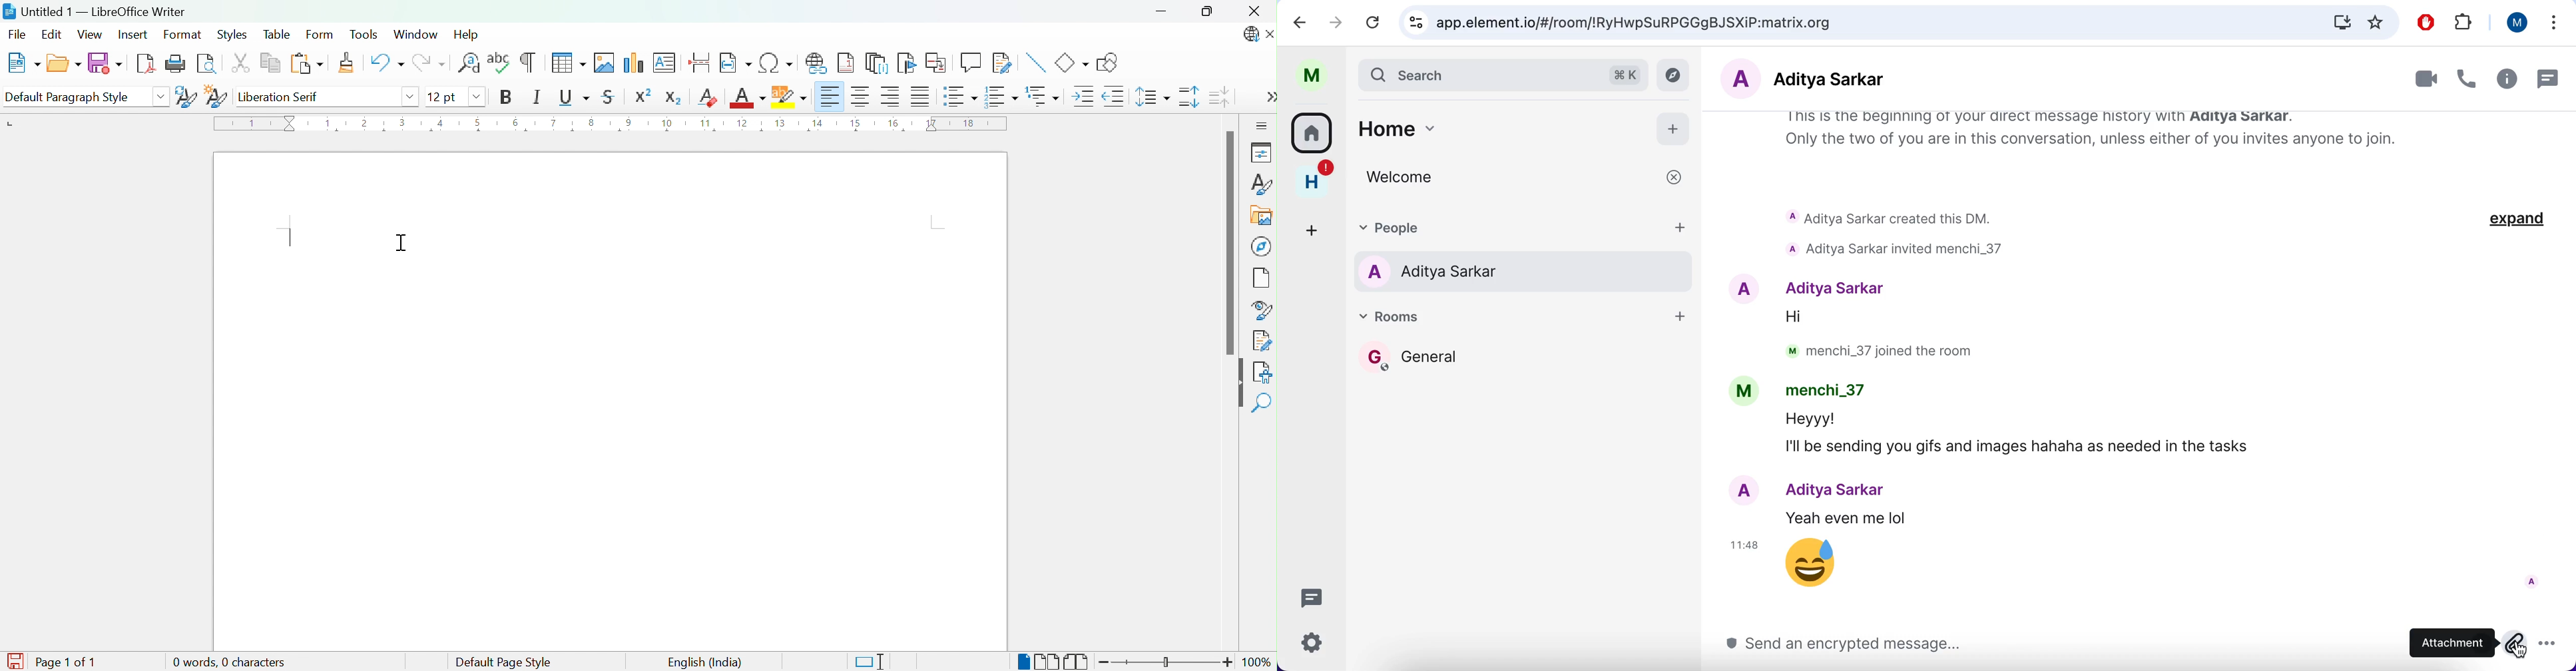 This screenshot has height=672, width=2576. I want to click on threads, so click(1308, 596).